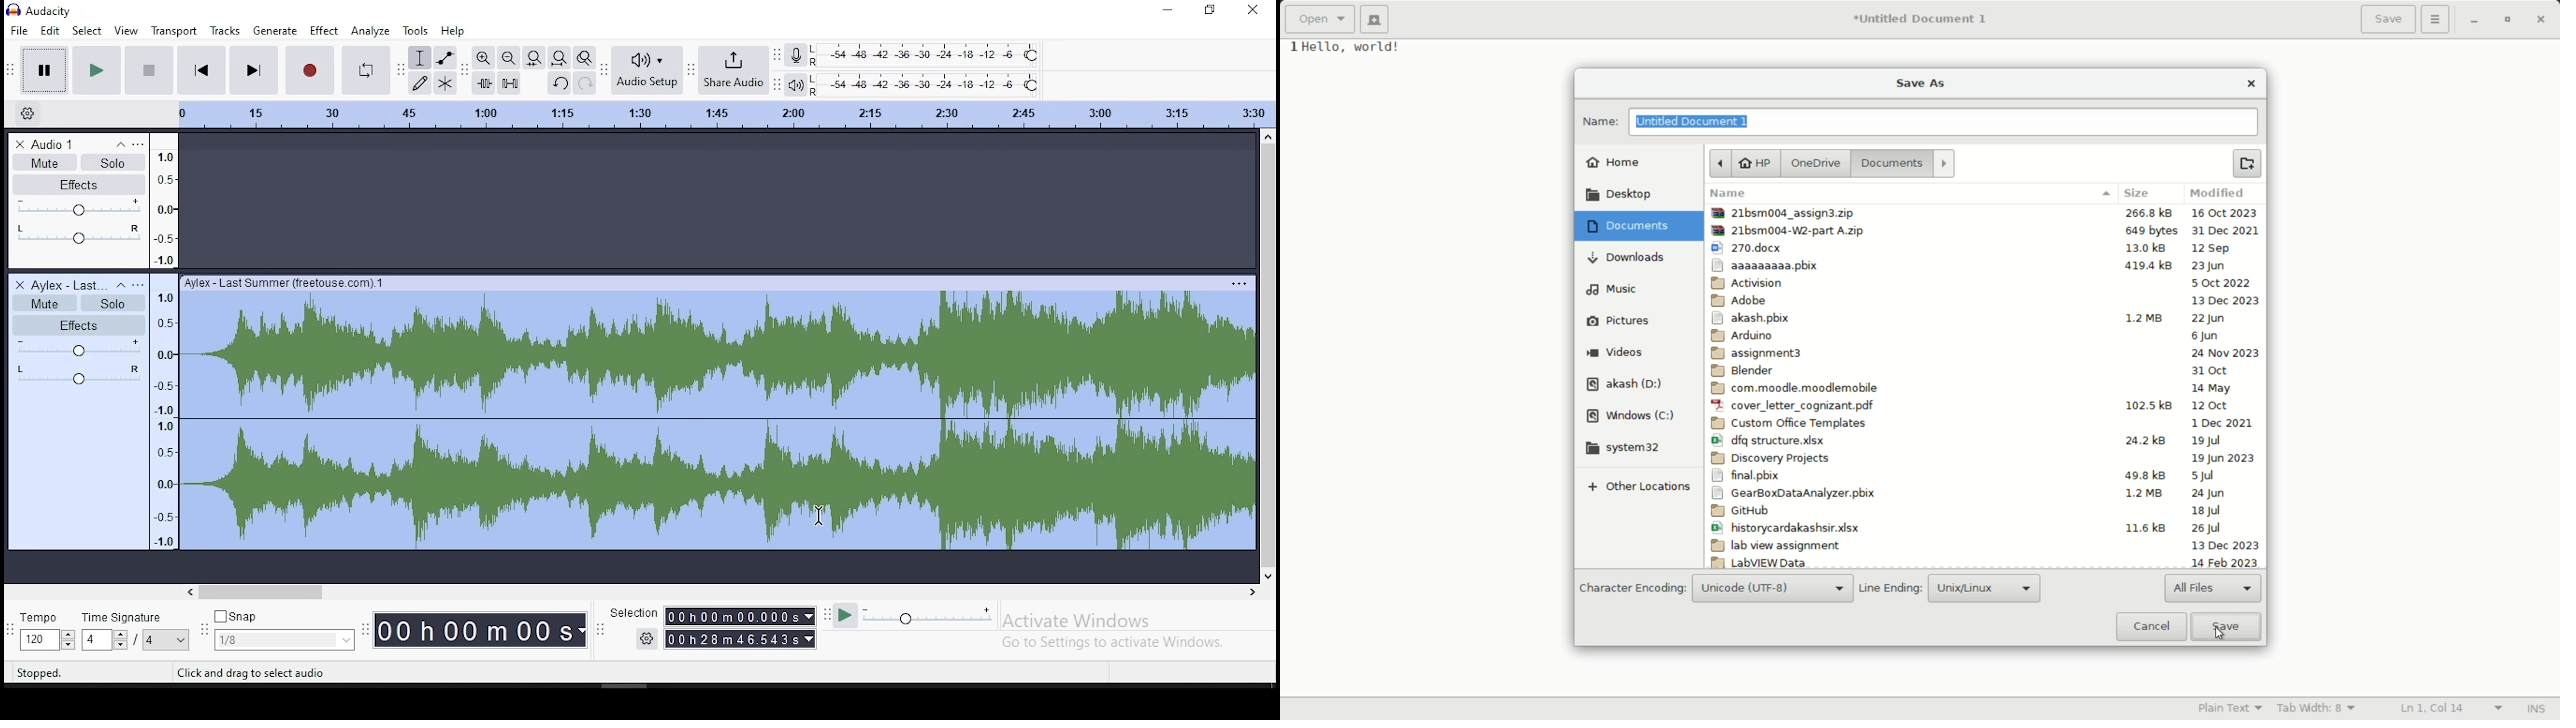  I want to click on Click and drag to select audio, so click(251, 672).